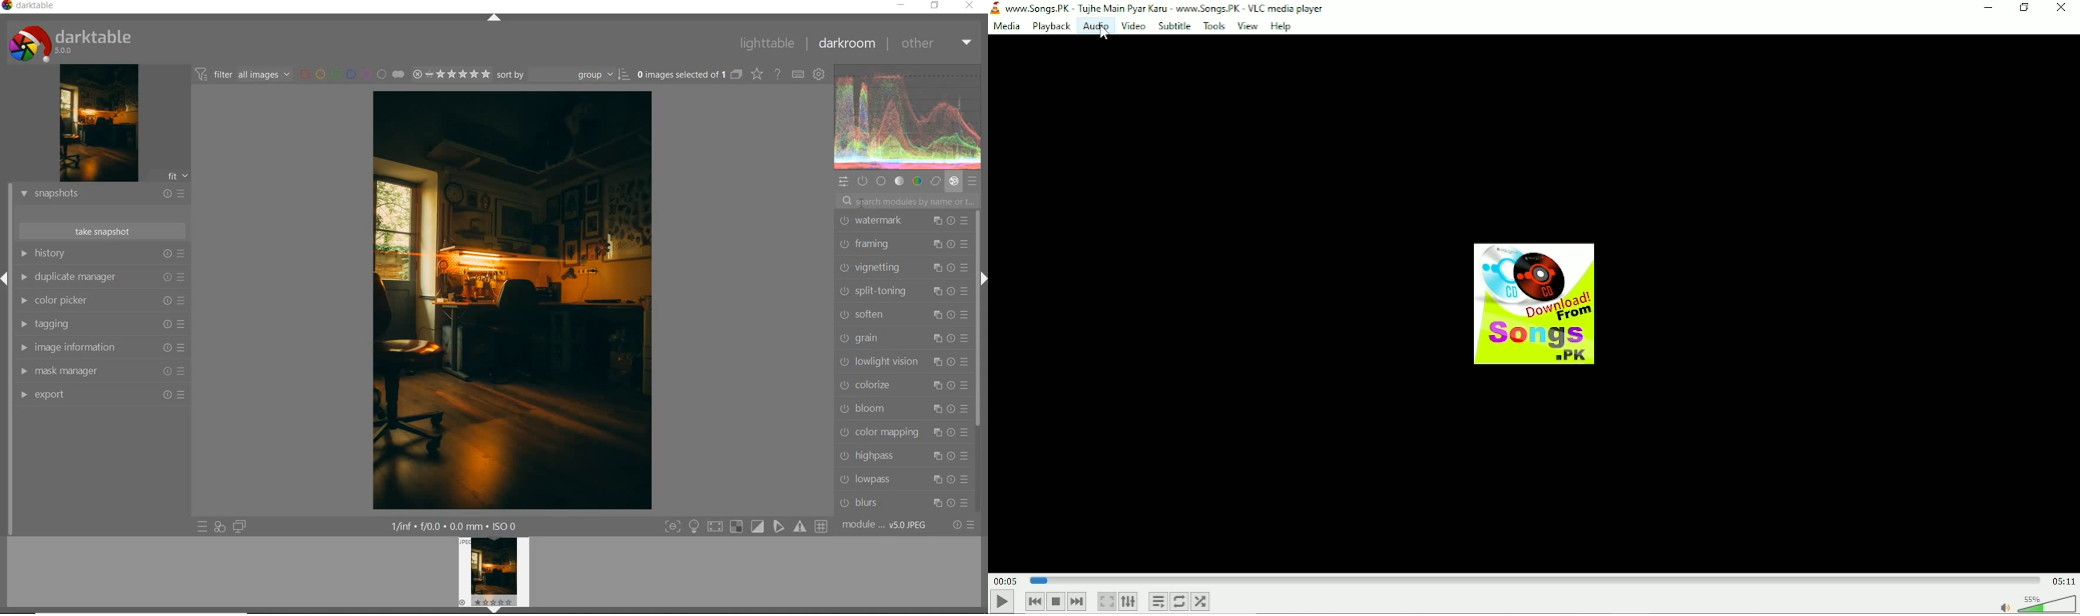  What do you see at coordinates (902, 385) in the screenshot?
I see `colorize` at bounding box center [902, 385].